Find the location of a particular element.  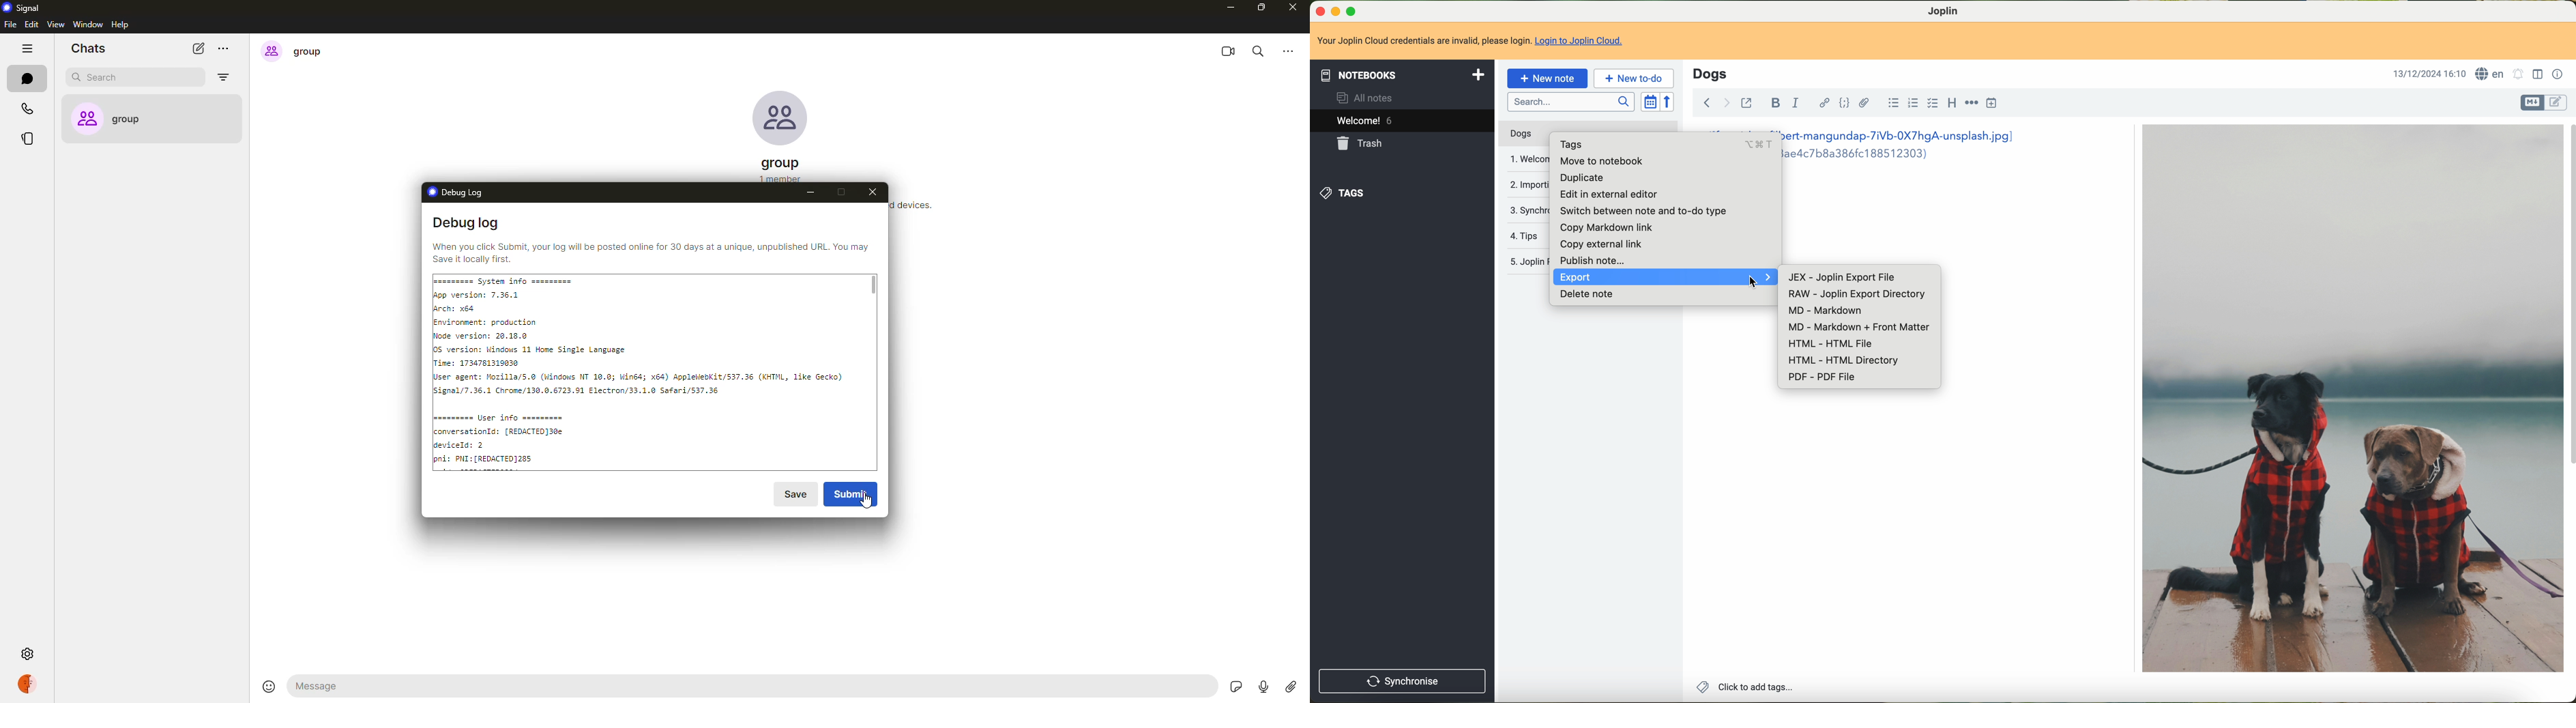

publish note is located at coordinates (1596, 258).